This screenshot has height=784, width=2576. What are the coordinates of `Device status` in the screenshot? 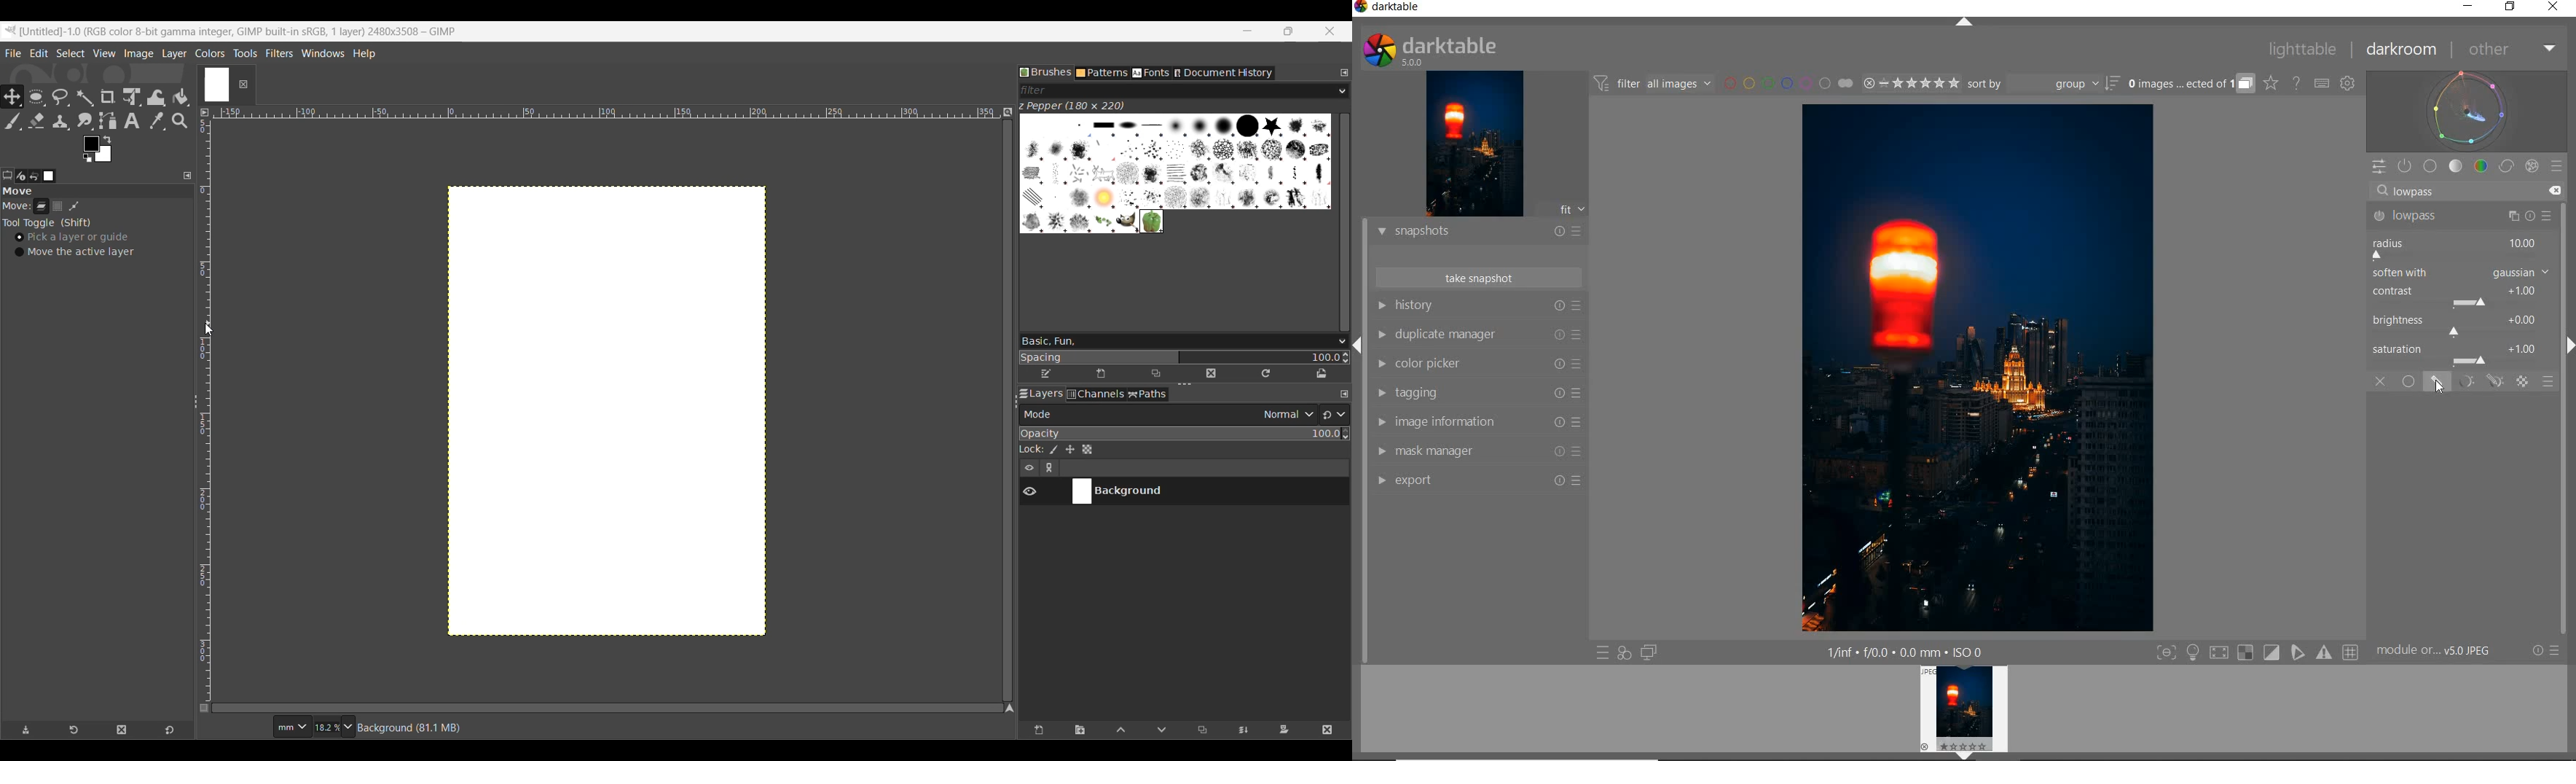 It's located at (20, 176).